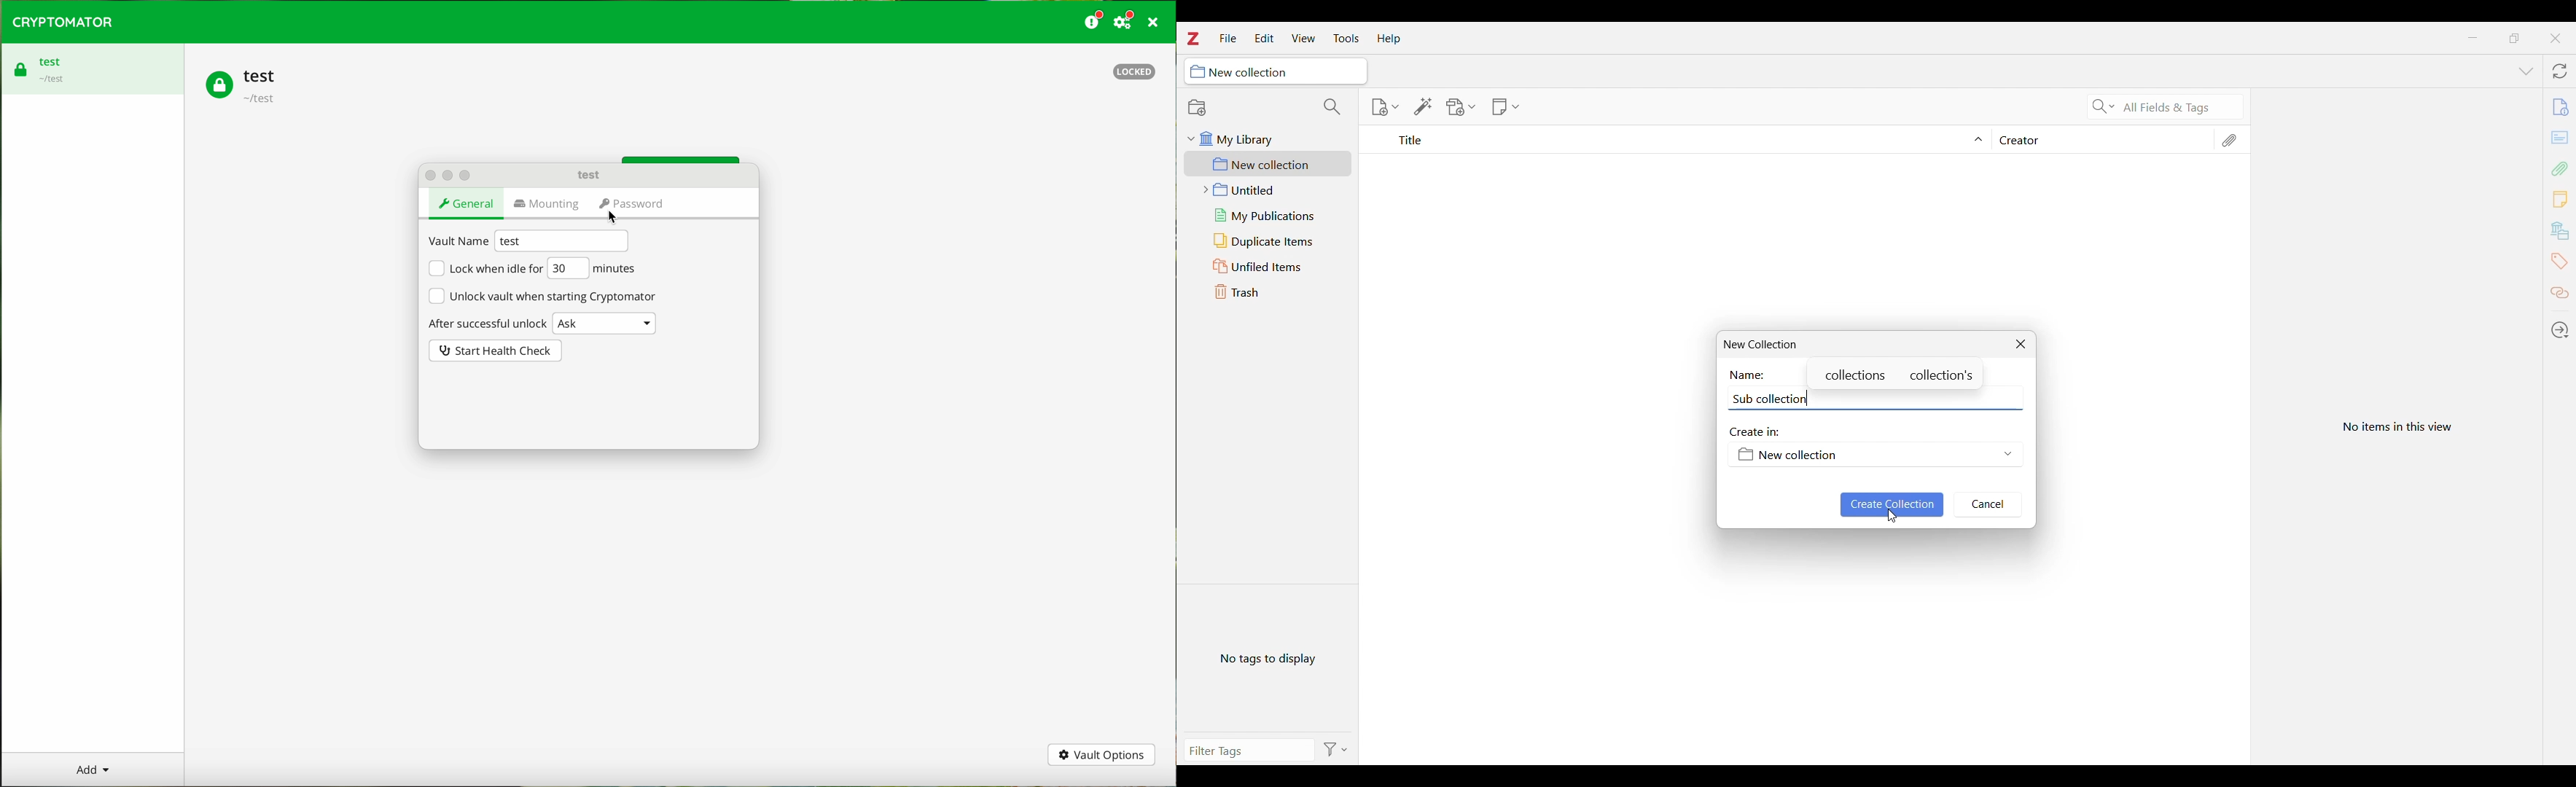 The image size is (2576, 812). What do you see at coordinates (1893, 506) in the screenshot?
I see `Save inputs made to create new collection` at bounding box center [1893, 506].